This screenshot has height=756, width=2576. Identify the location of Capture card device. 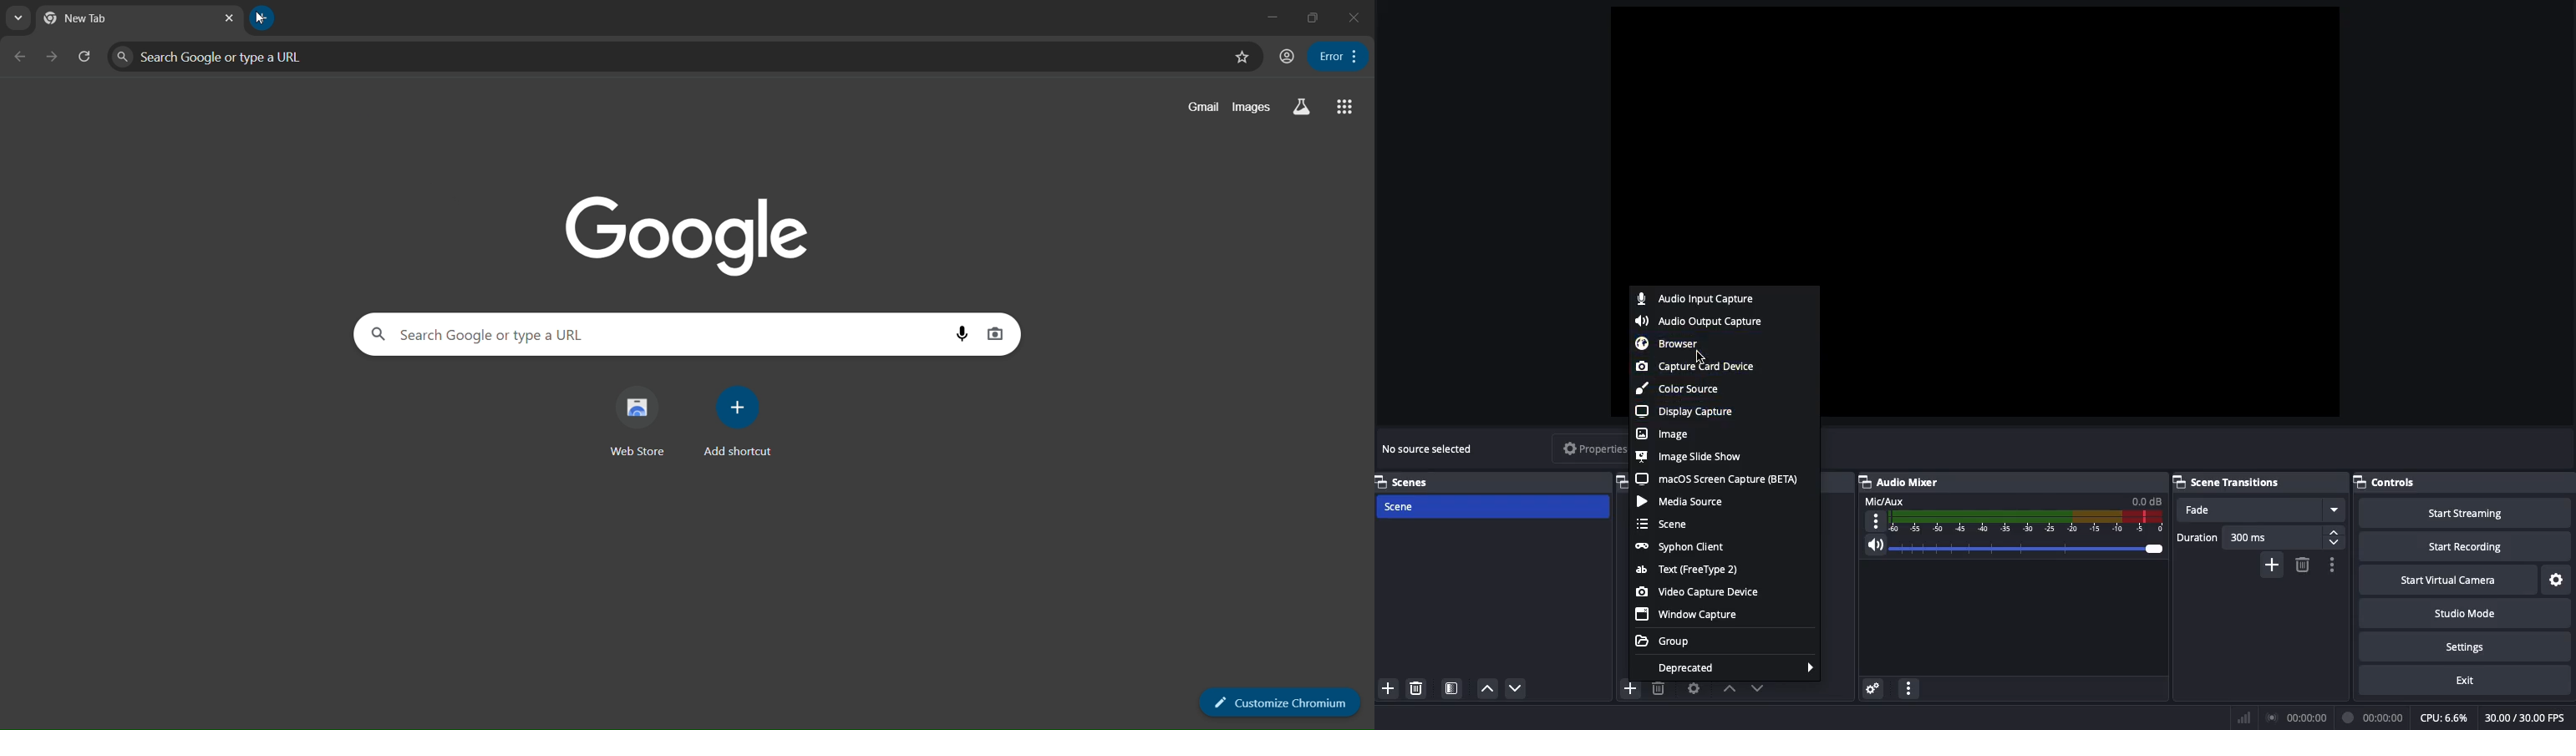
(1695, 366).